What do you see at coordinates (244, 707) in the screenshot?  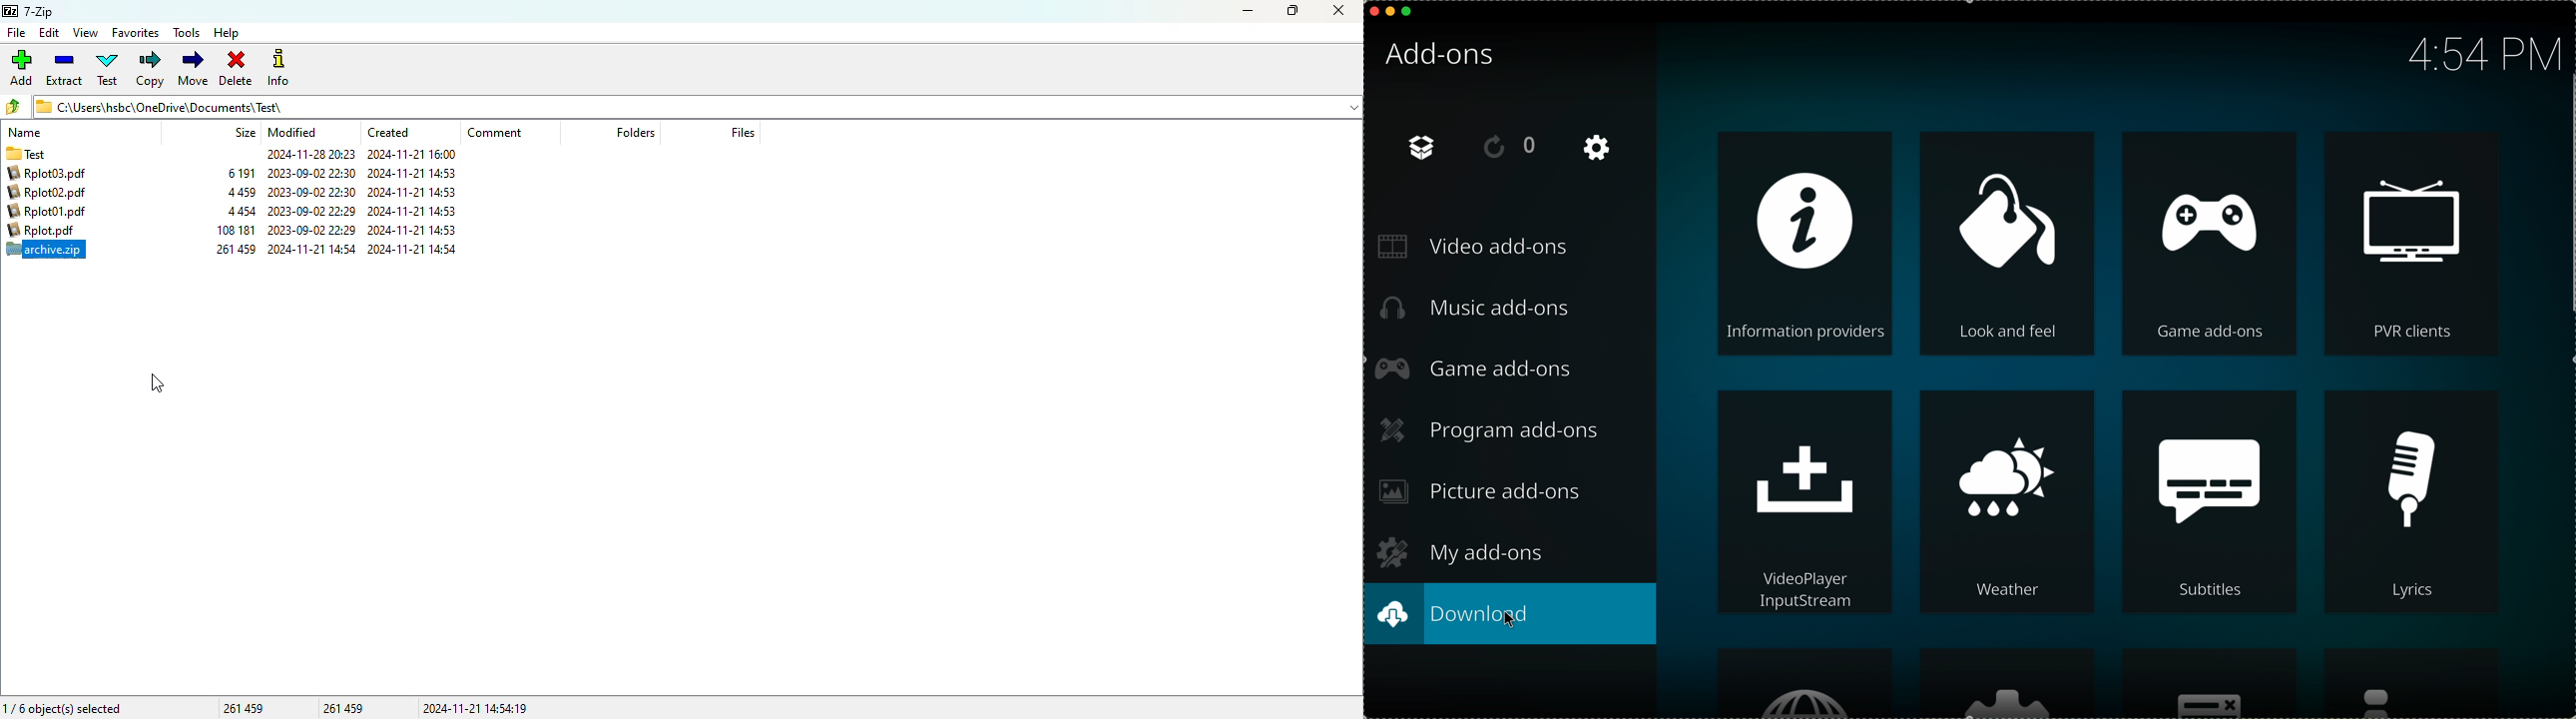 I see `261 459` at bounding box center [244, 707].